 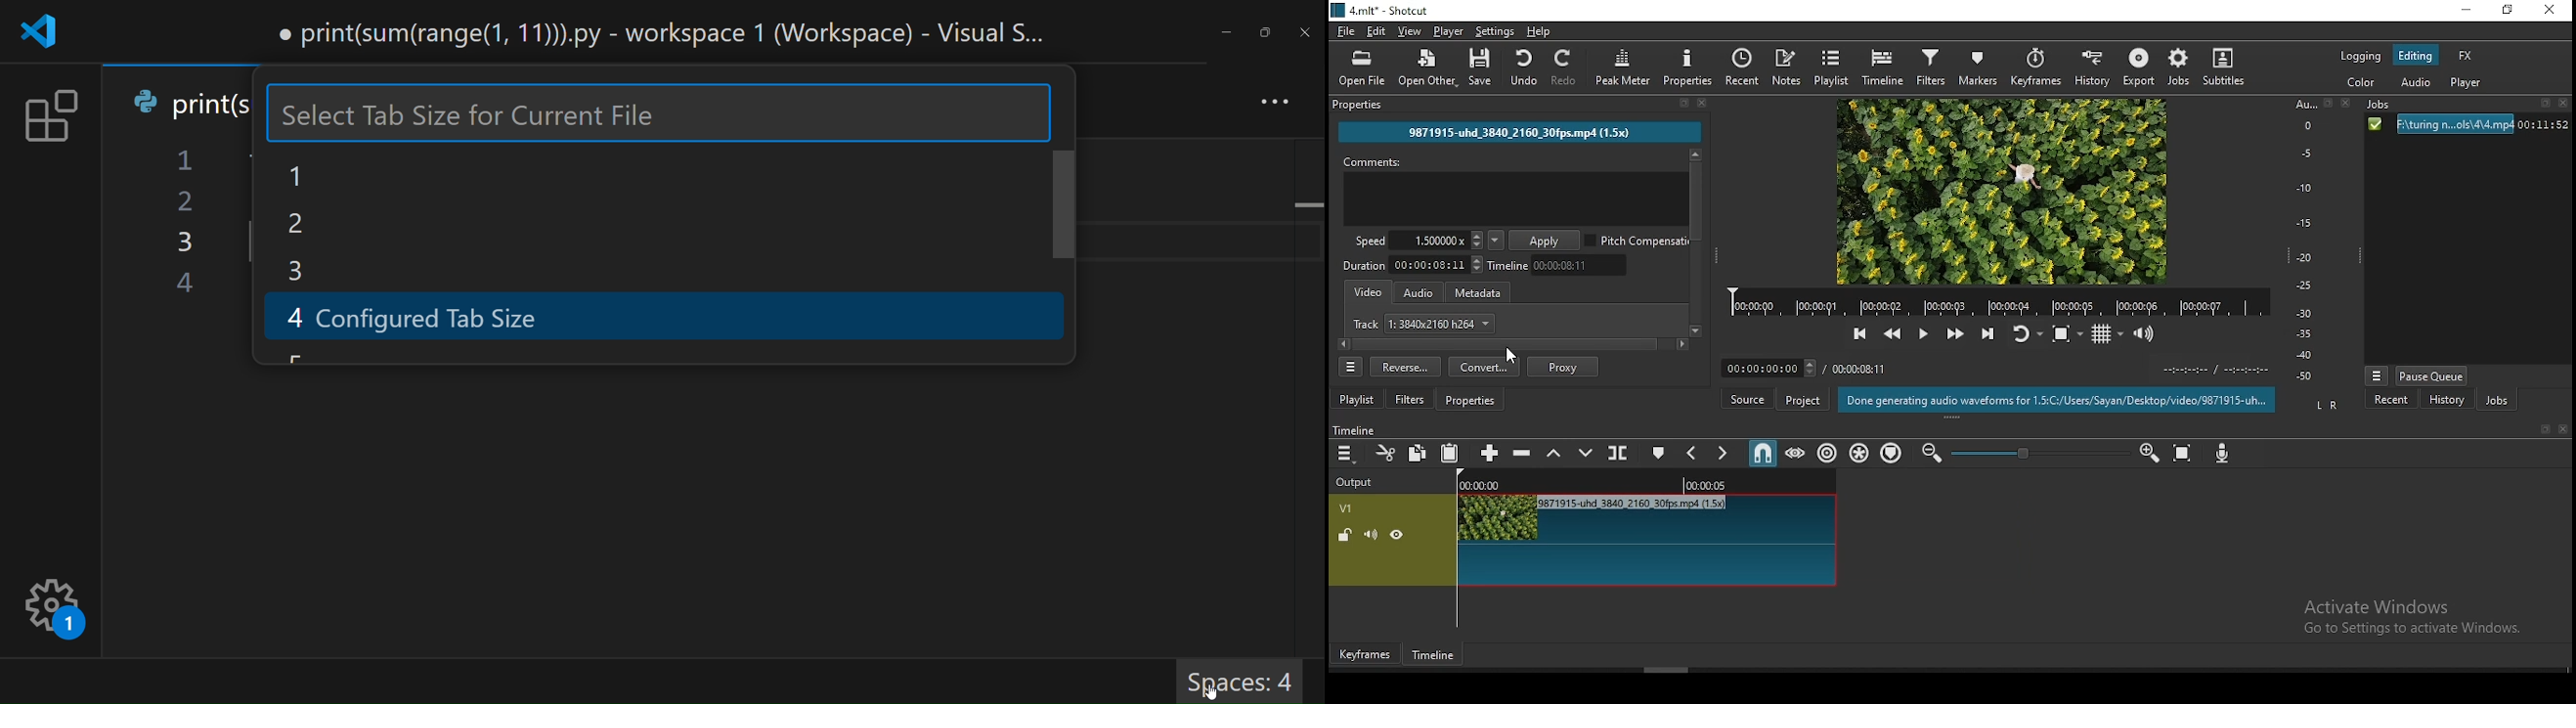 What do you see at coordinates (2058, 400) in the screenshot?
I see `Done generating audio waveforms for 1.5:C:/Users/Sayan/Desktop/video/9871915-uh...` at bounding box center [2058, 400].